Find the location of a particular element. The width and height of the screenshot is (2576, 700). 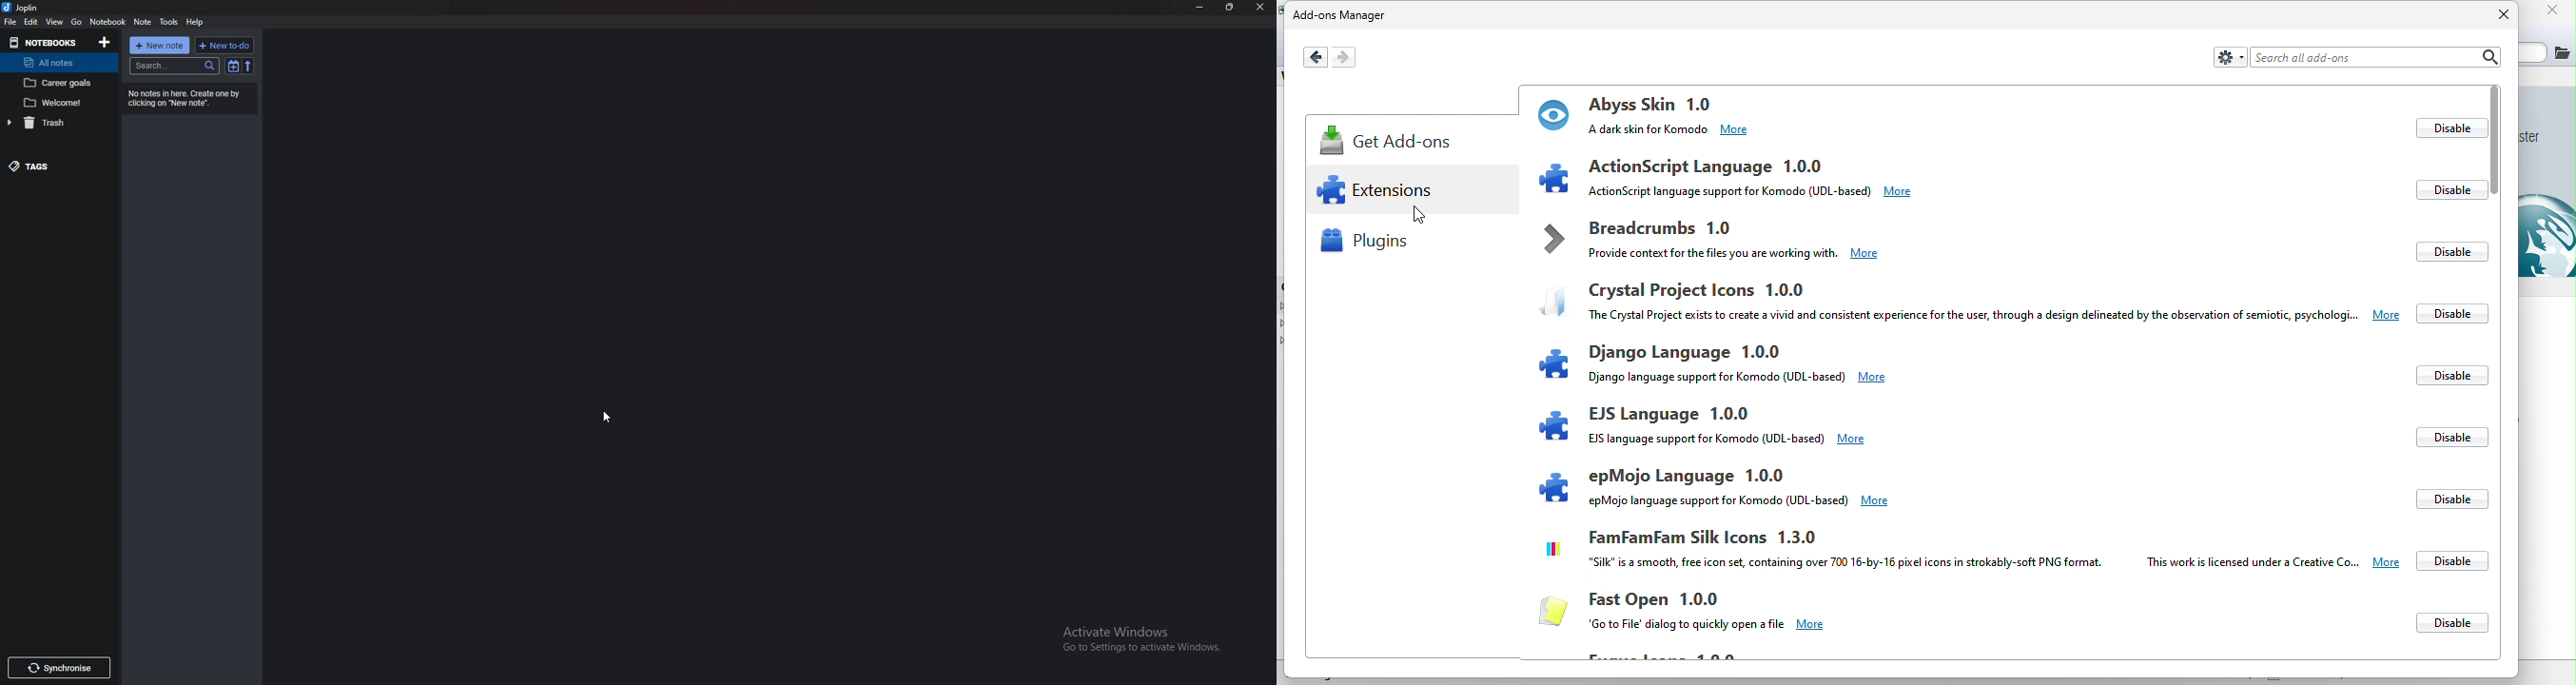

edit is located at coordinates (32, 23).